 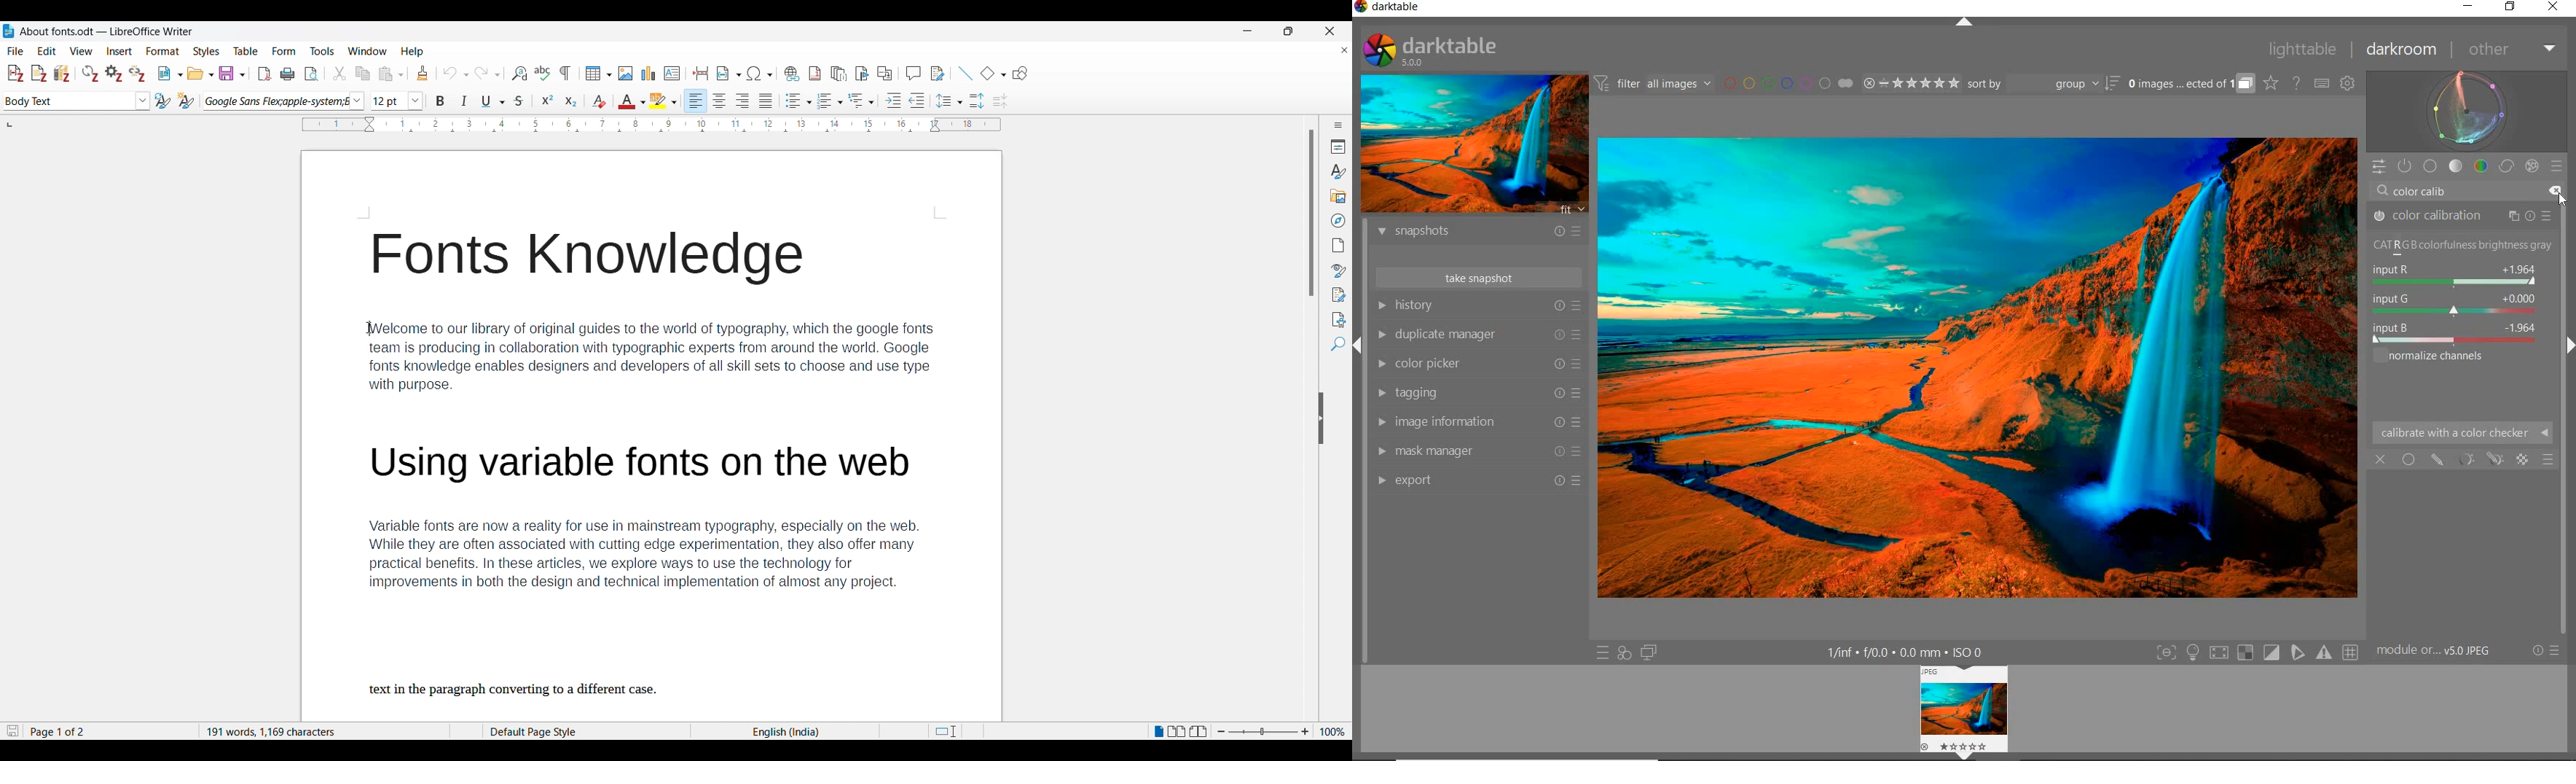 What do you see at coordinates (651, 466) in the screenshot?
I see `Using Variable fonts on the web` at bounding box center [651, 466].